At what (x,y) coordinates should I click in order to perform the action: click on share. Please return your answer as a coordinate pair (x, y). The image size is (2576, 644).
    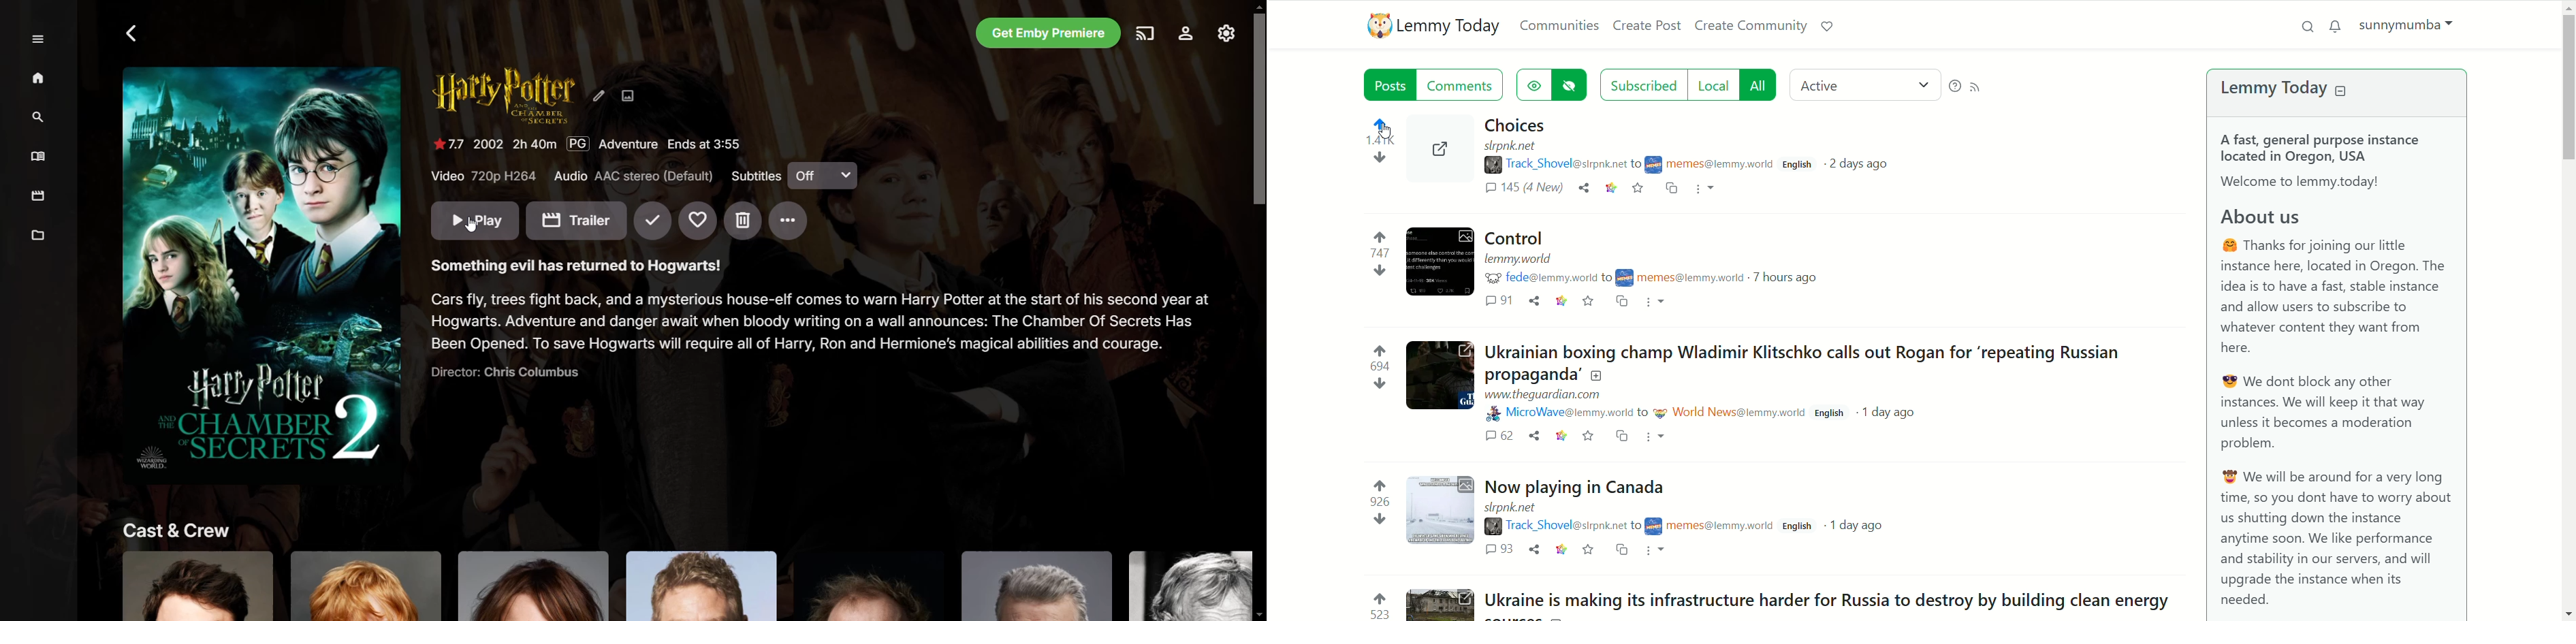
    Looking at the image, I should click on (1535, 549).